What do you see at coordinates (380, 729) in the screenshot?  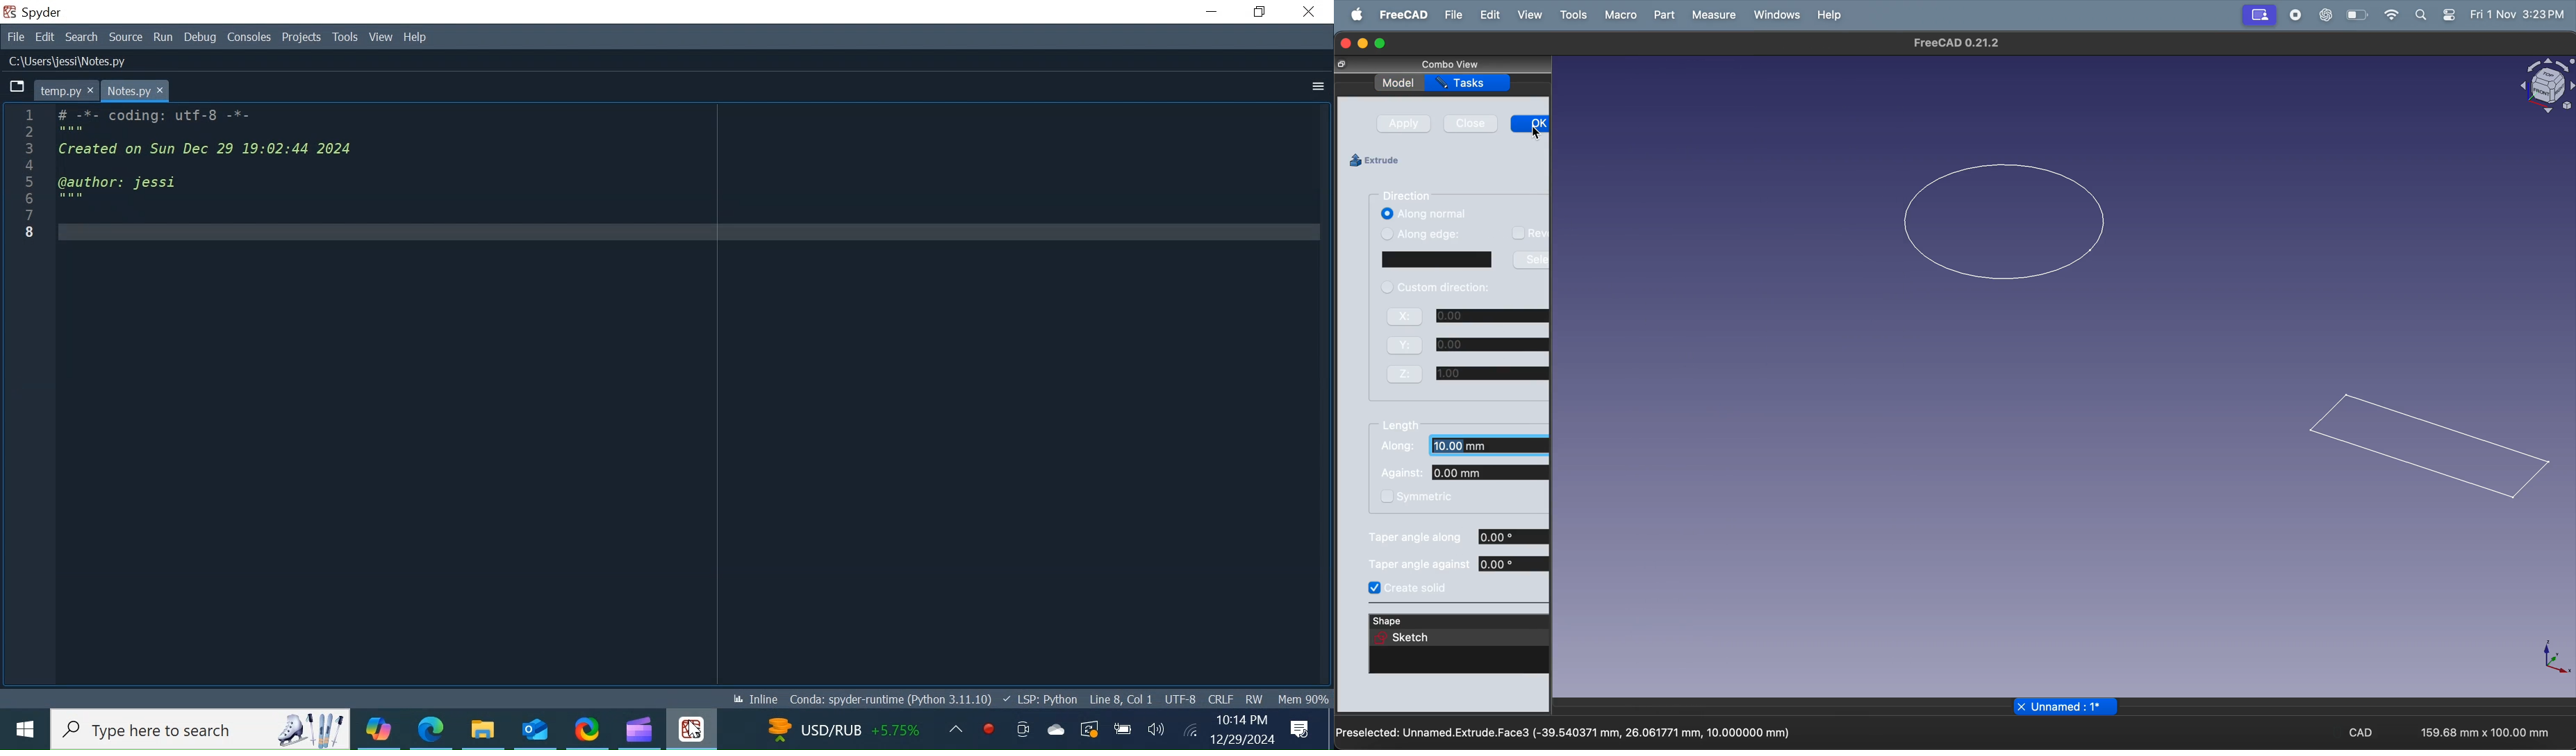 I see `Copilot` at bounding box center [380, 729].